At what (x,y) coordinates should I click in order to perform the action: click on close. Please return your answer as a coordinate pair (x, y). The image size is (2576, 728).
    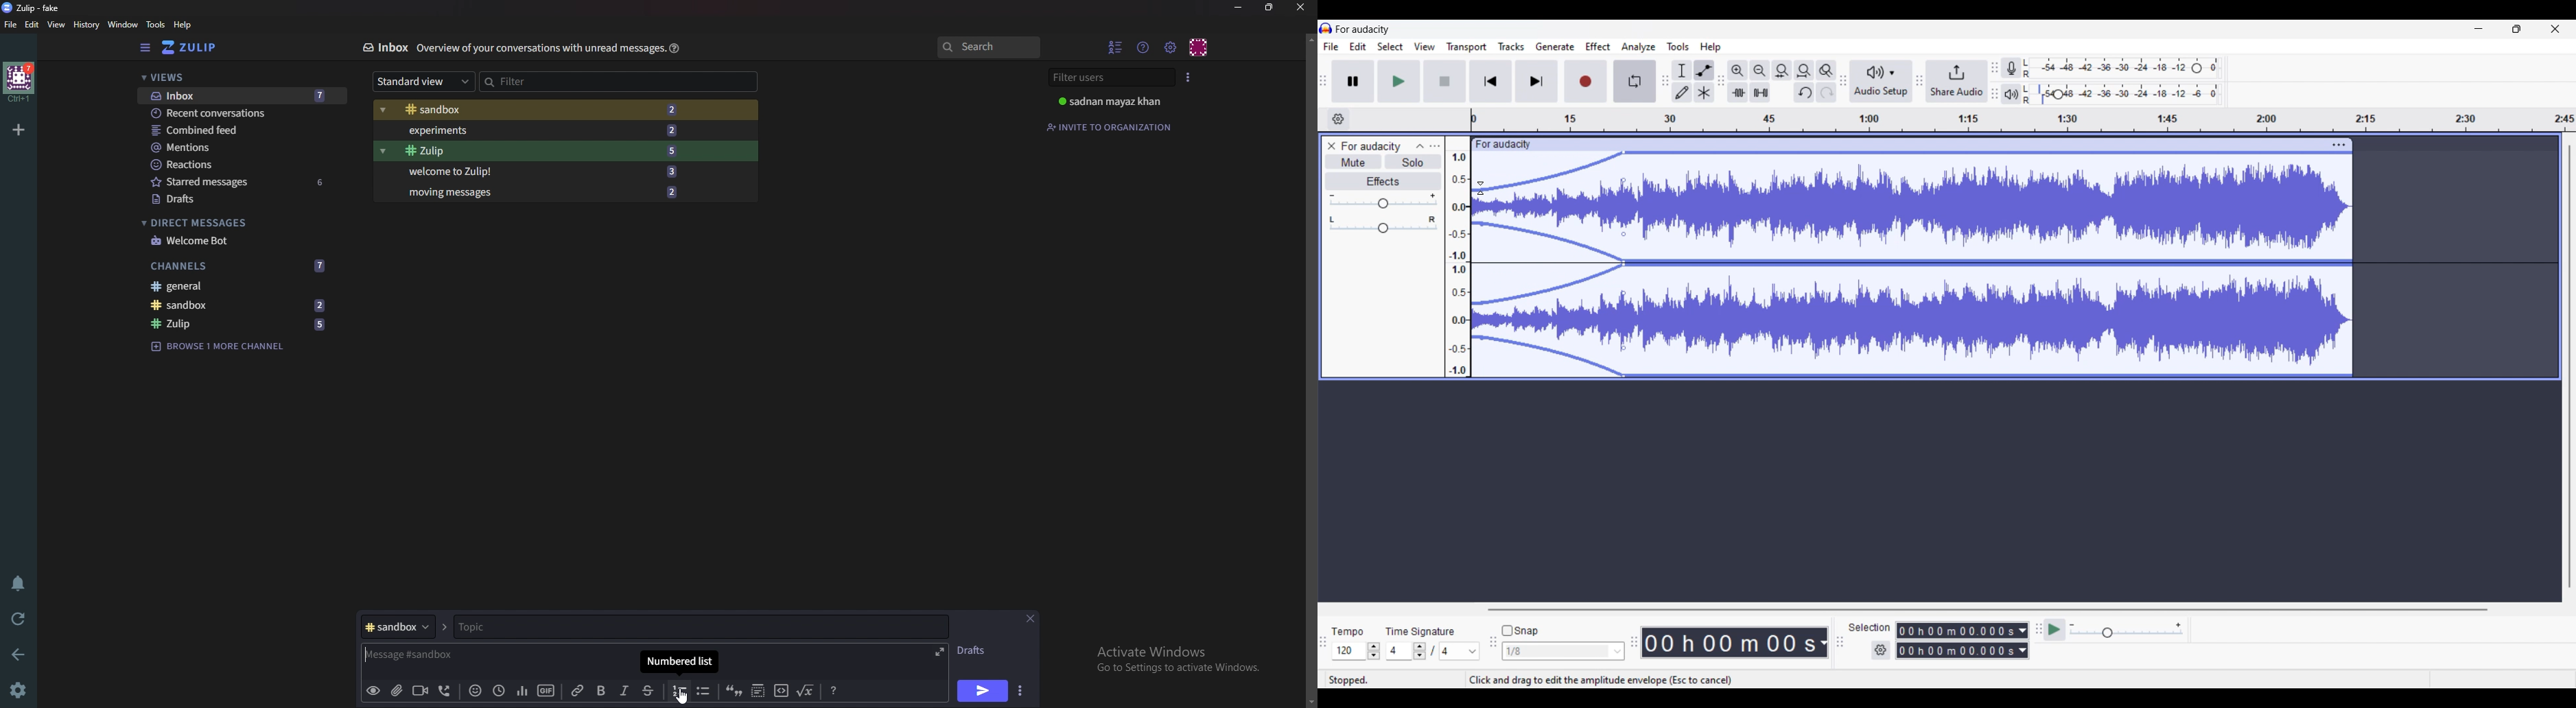
    Looking at the image, I should click on (1300, 7).